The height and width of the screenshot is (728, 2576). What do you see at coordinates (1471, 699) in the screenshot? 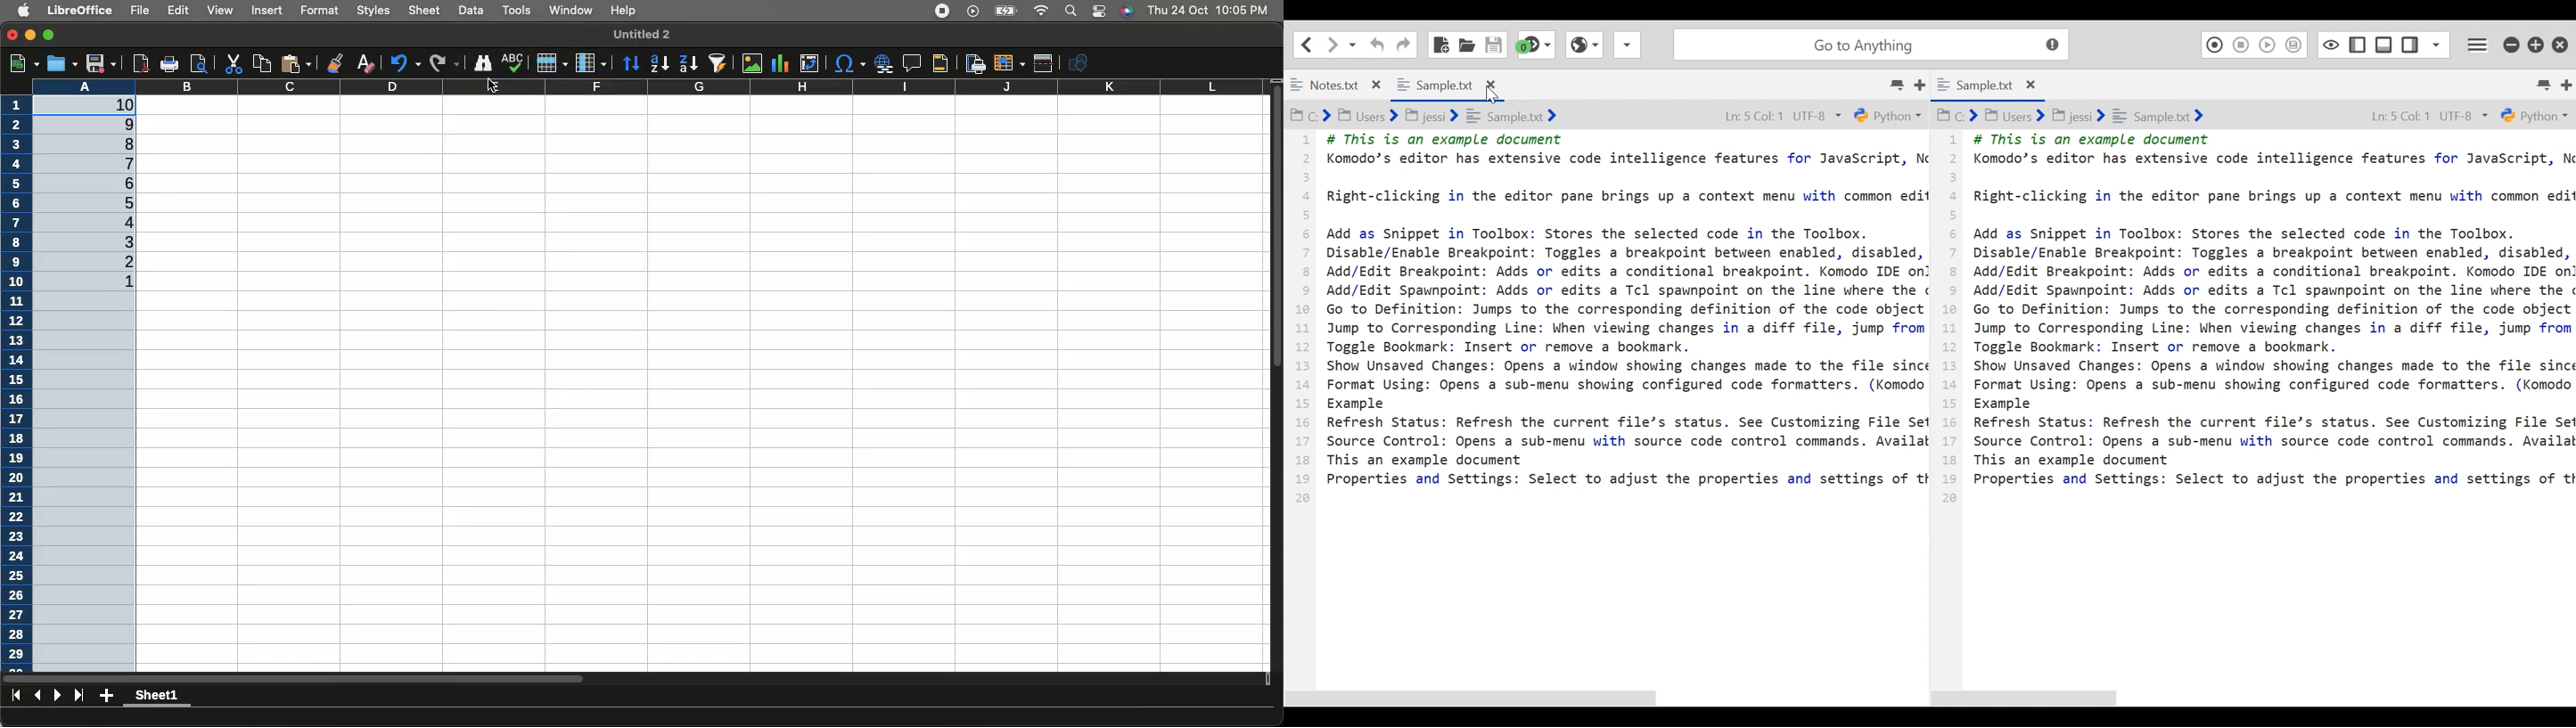
I see `Horizontal Scroll bar` at bounding box center [1471, 699].